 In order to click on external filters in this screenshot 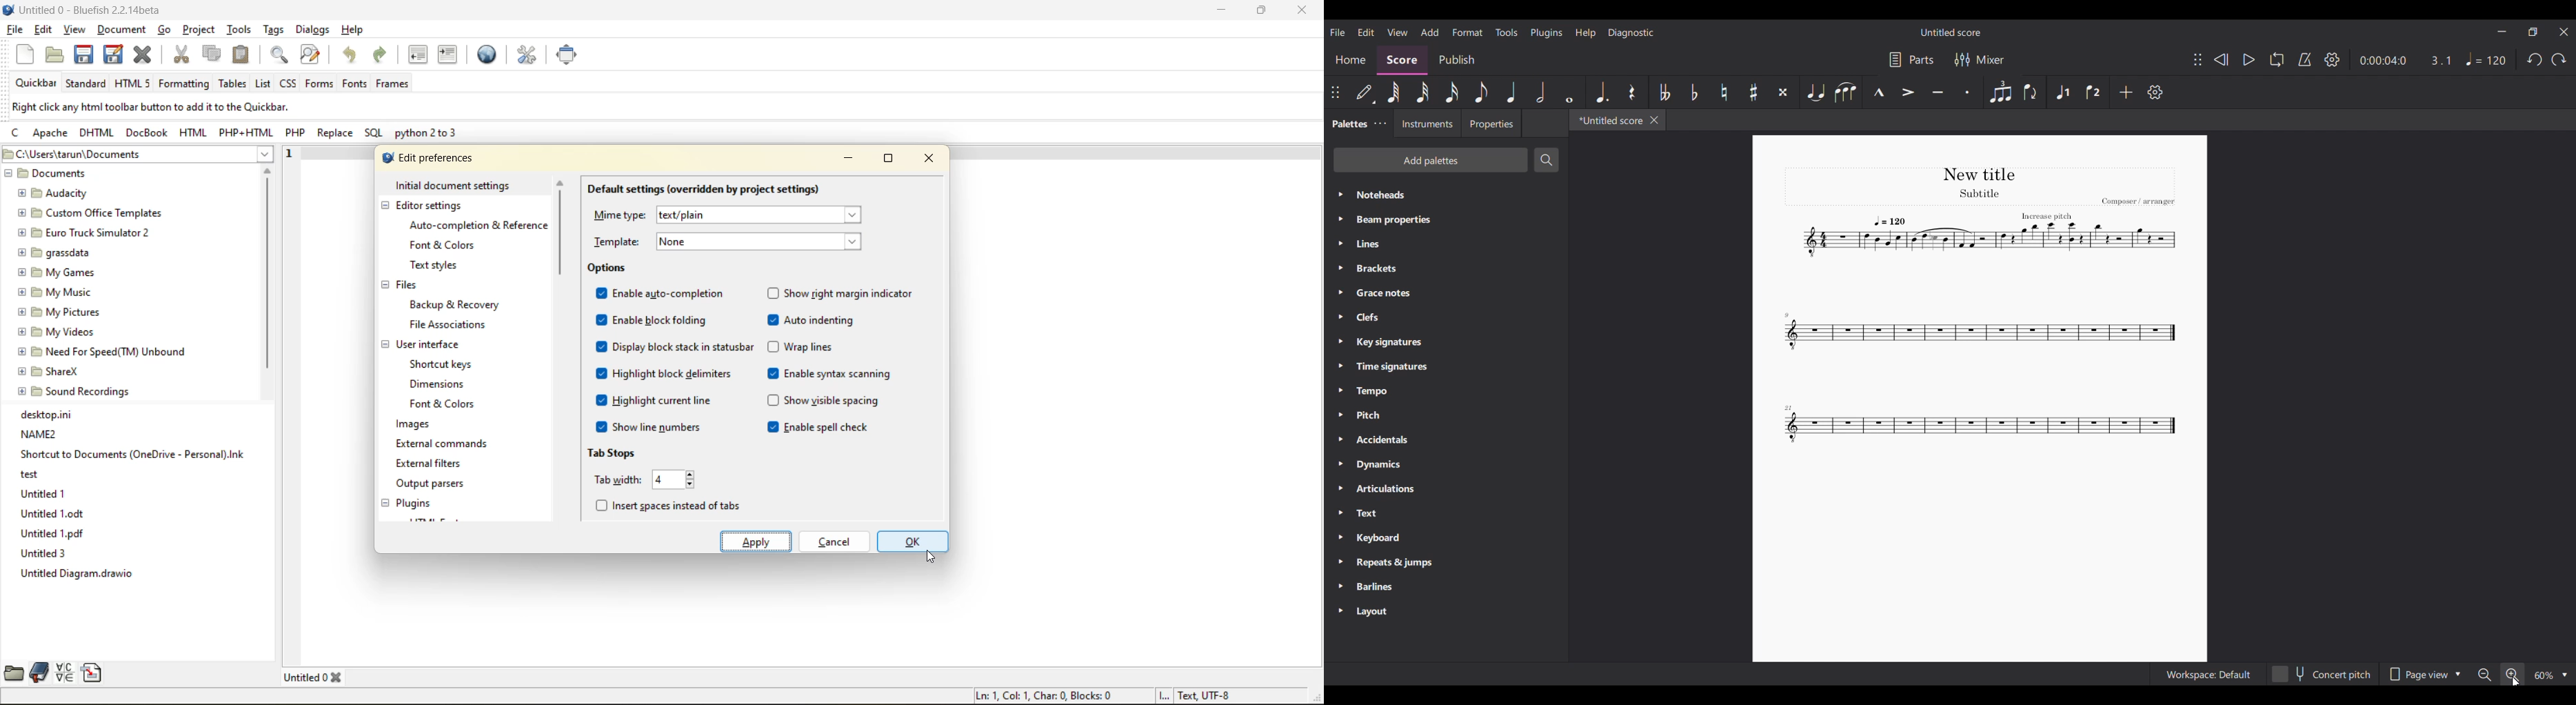, I will do `click(433, 464)`.